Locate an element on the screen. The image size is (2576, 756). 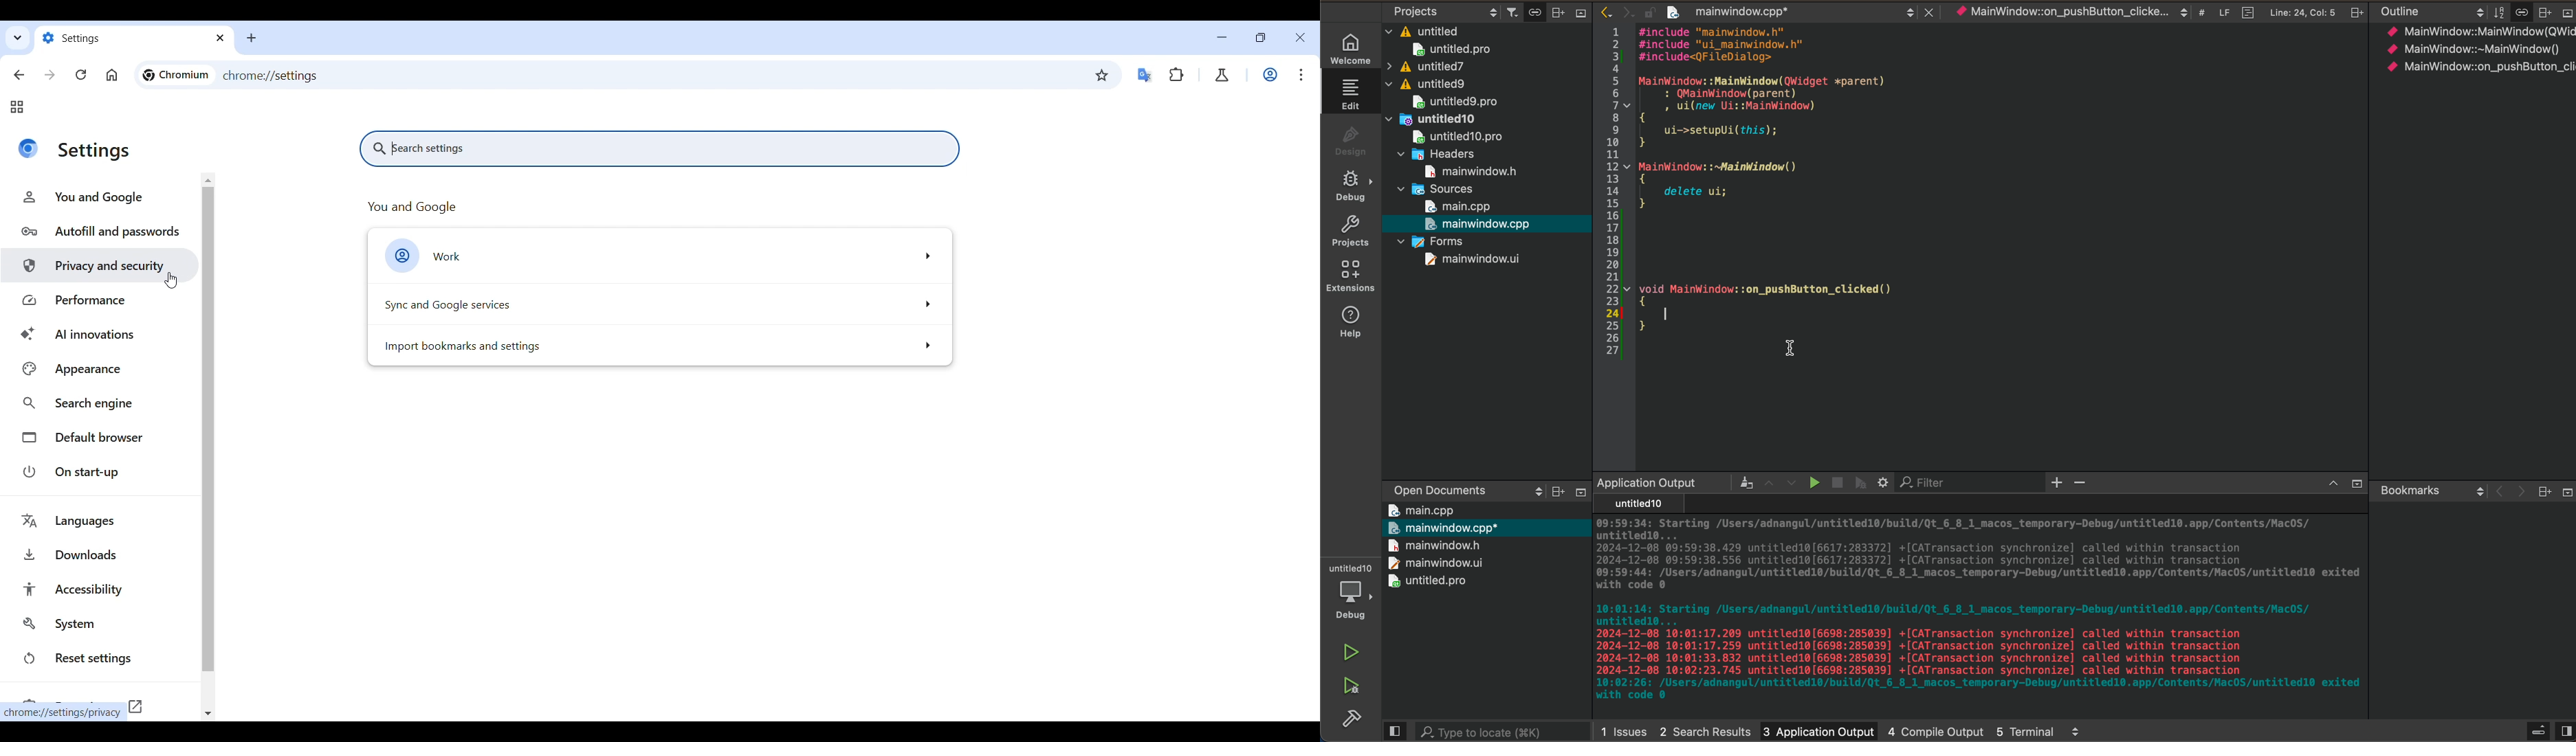
Default browser  is located at coordinates (102, 438).